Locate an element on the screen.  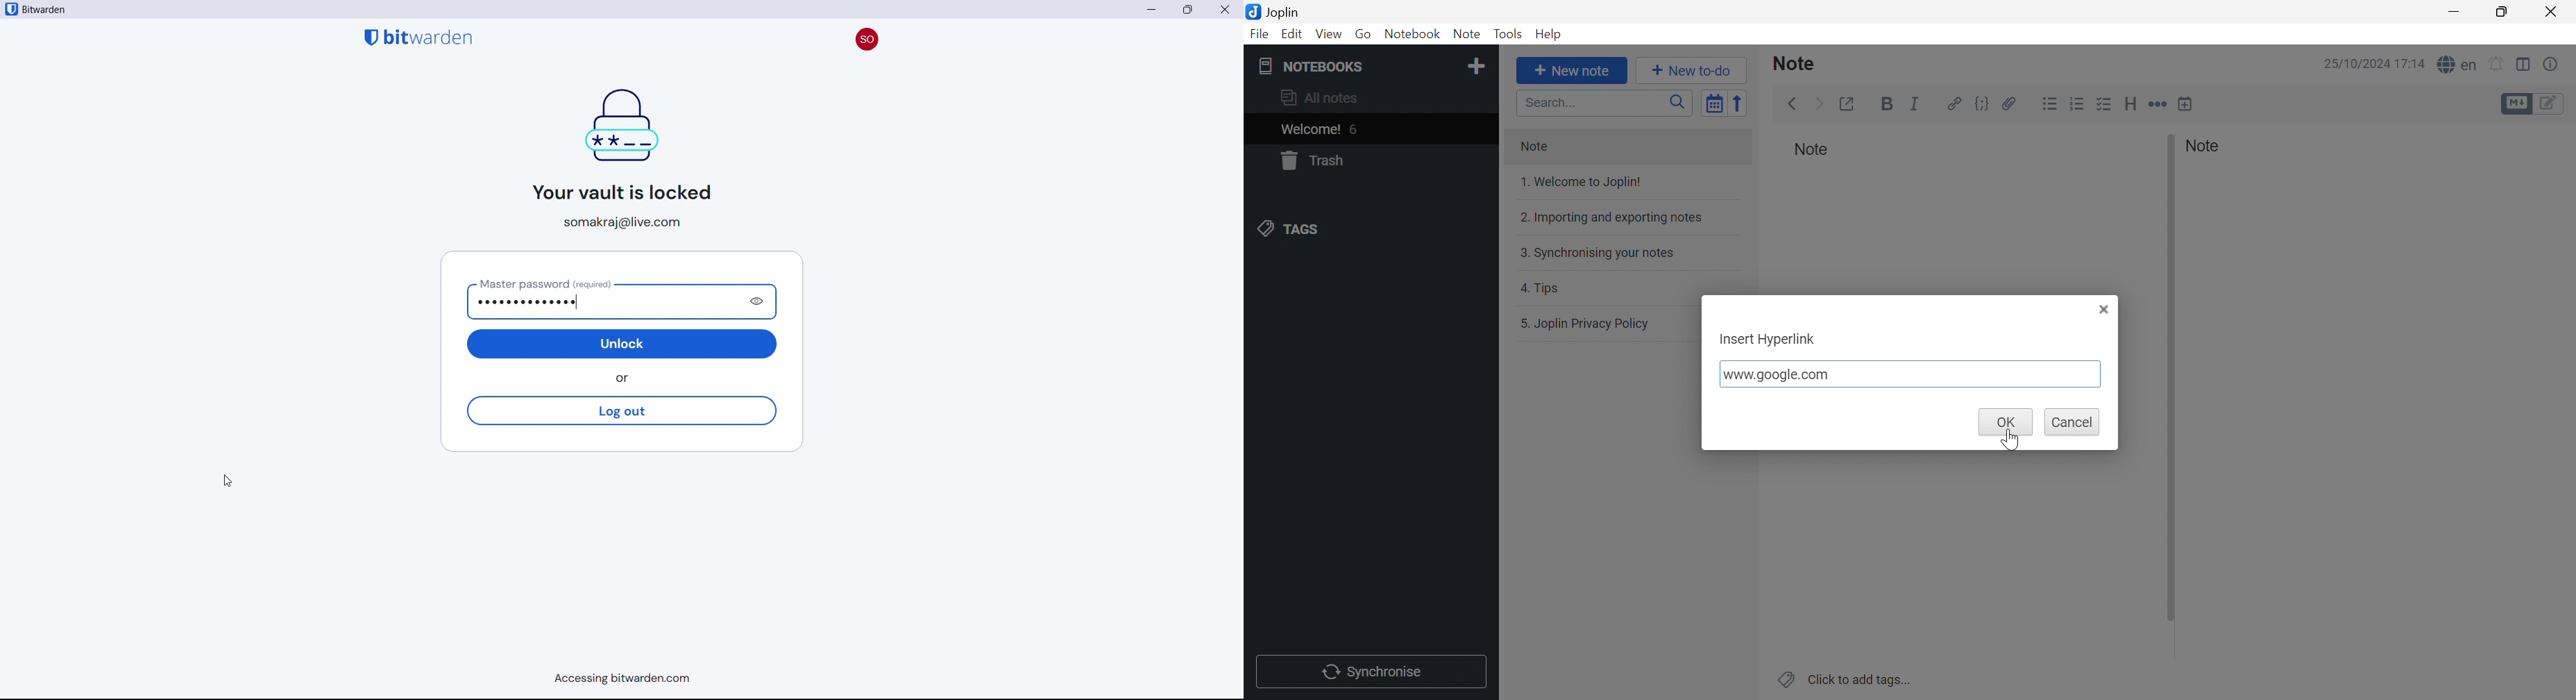
Go is located at coordinates (1365, 35).